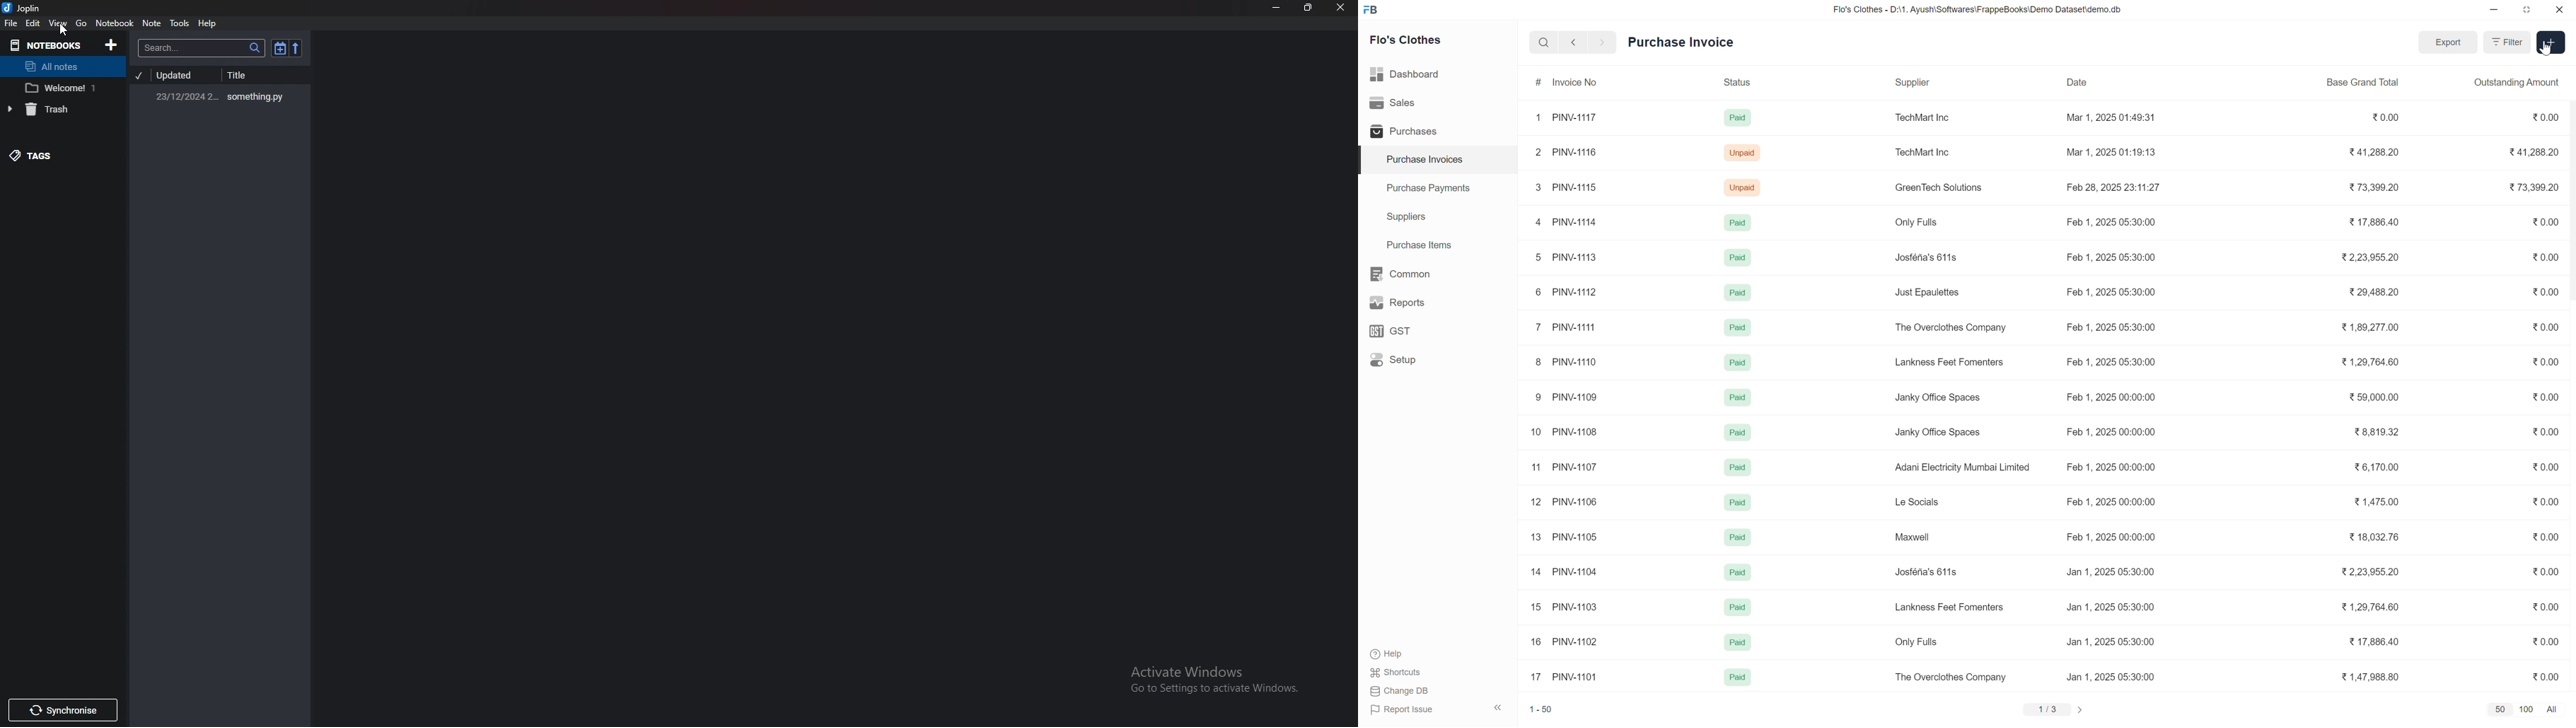 This screenshot has height=728, width=2576. What do you see at coordinates (2375, 501) in the screenshot?
I see `1,475.00` at bounding box center [2375, 501].